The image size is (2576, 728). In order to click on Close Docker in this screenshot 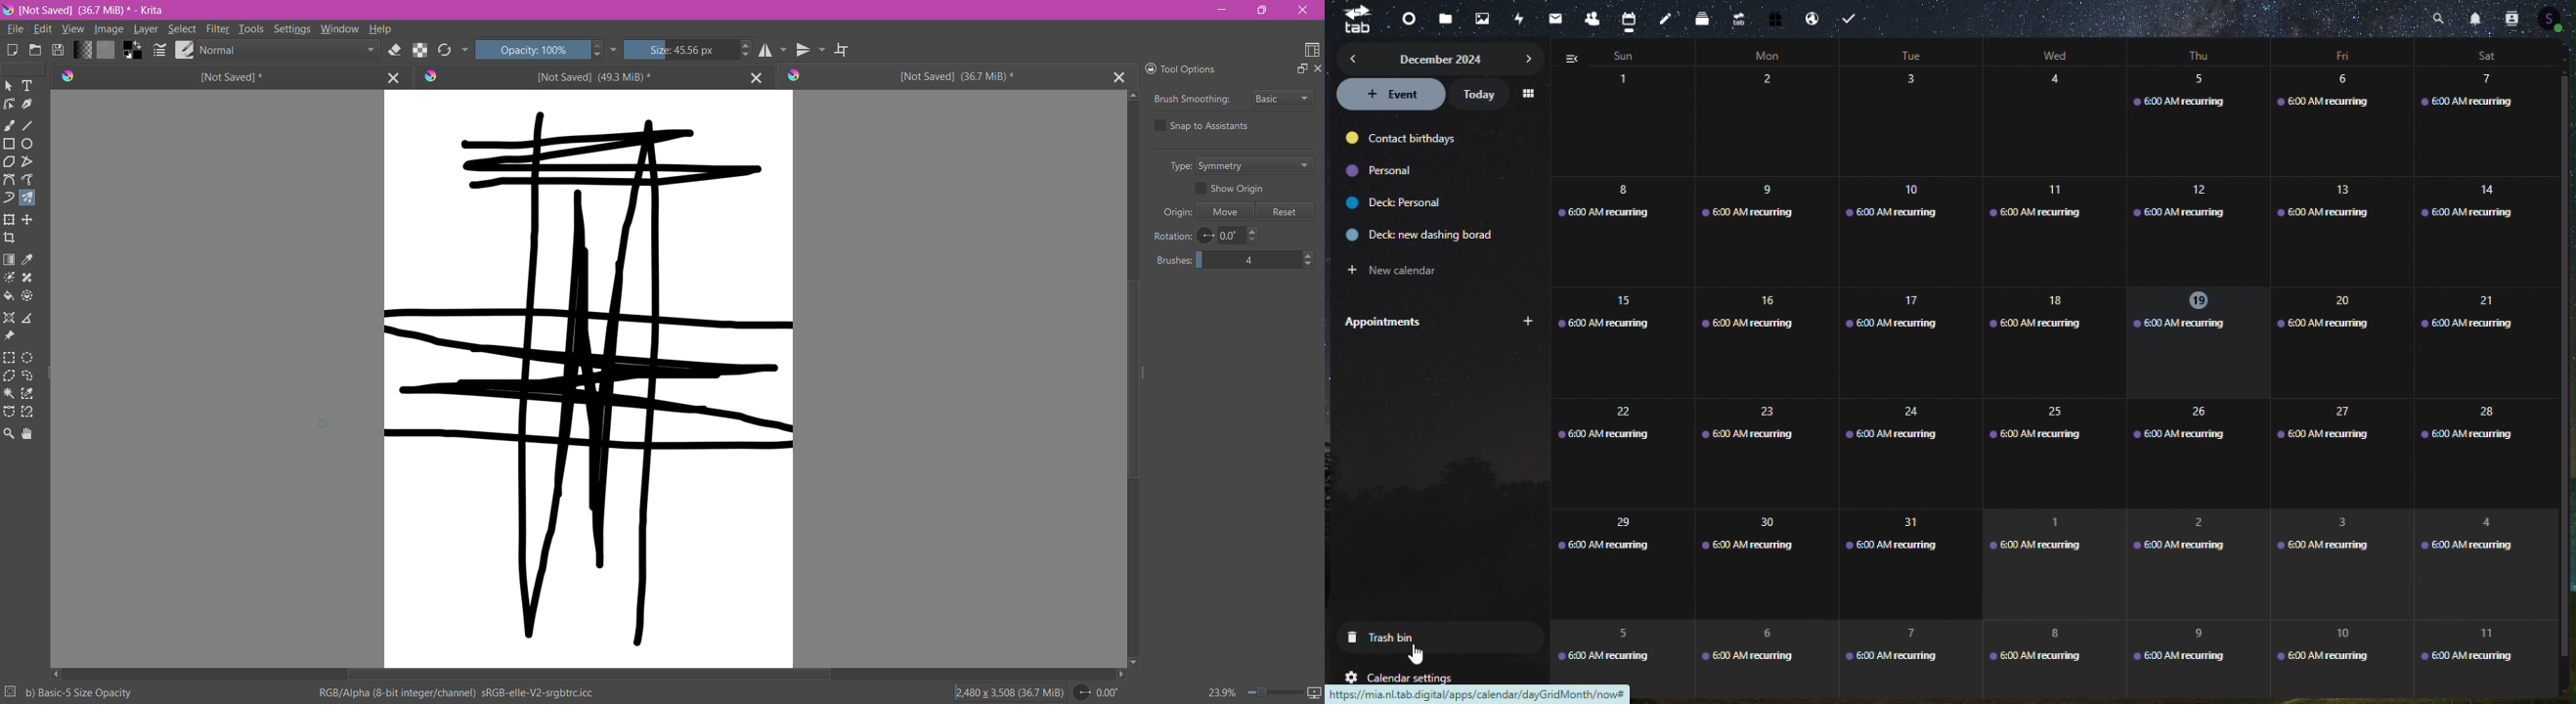, I will do `click(1317, 70)`.